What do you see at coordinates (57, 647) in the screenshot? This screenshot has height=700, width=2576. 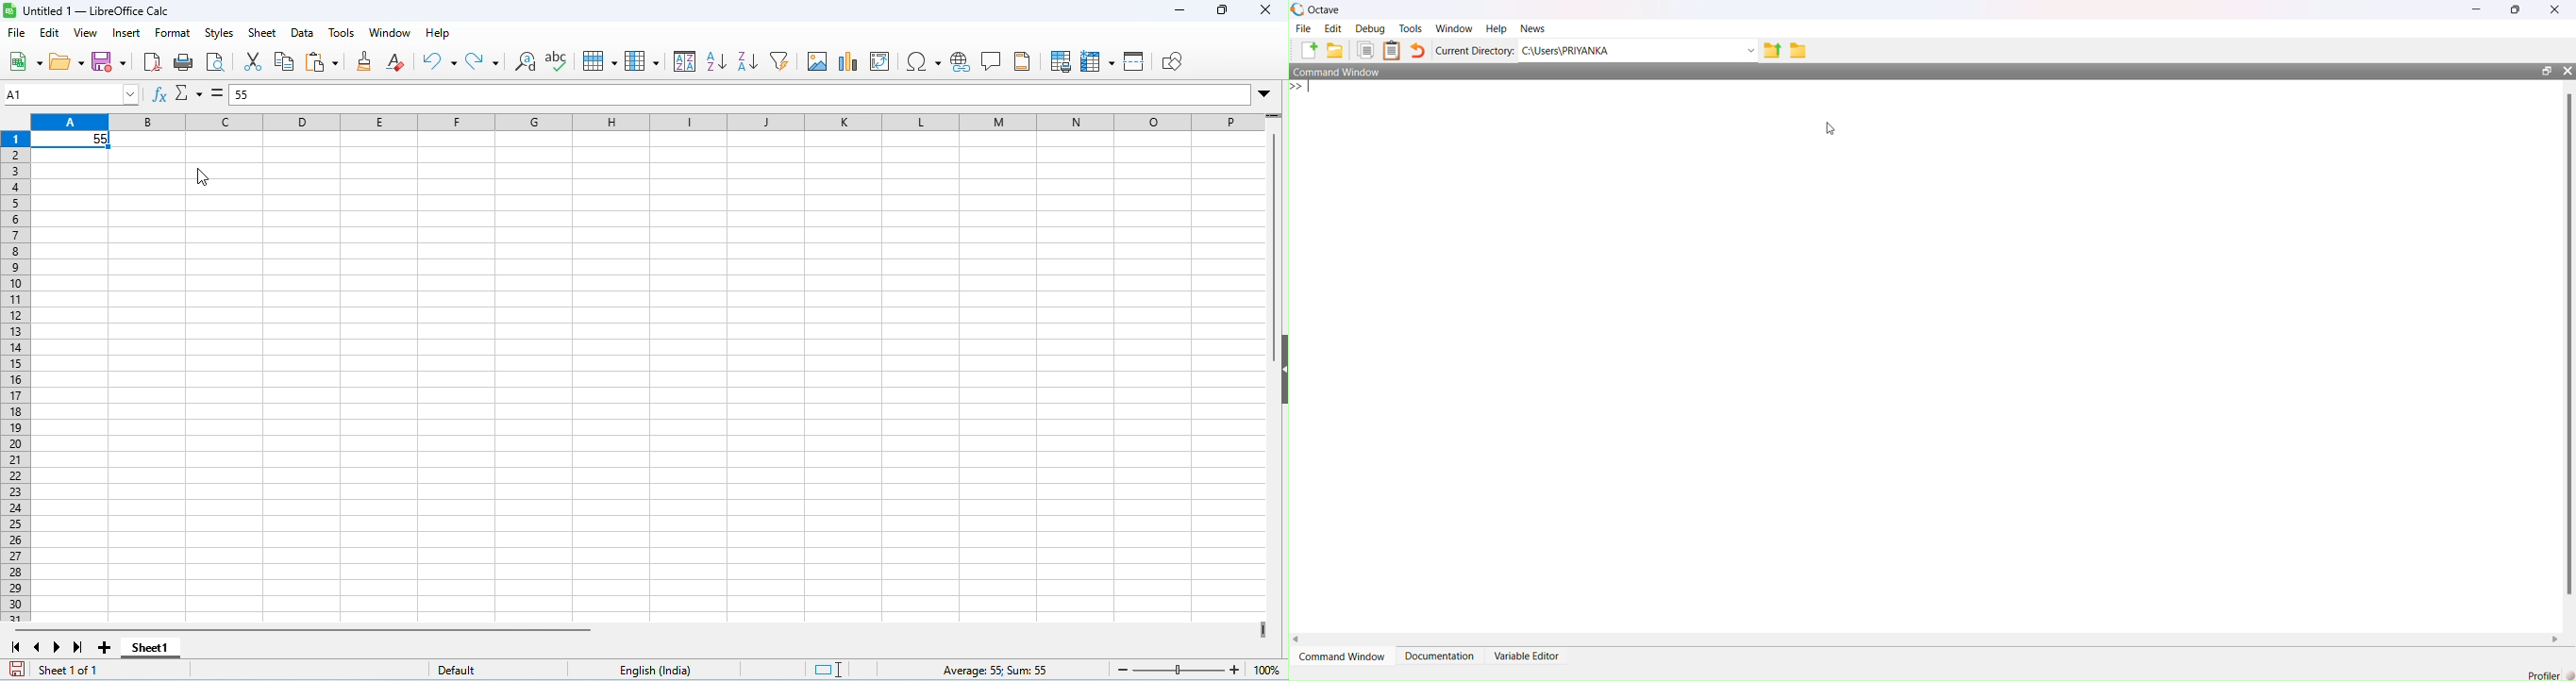 I see `next sheet` at bounding box center [57, 647].